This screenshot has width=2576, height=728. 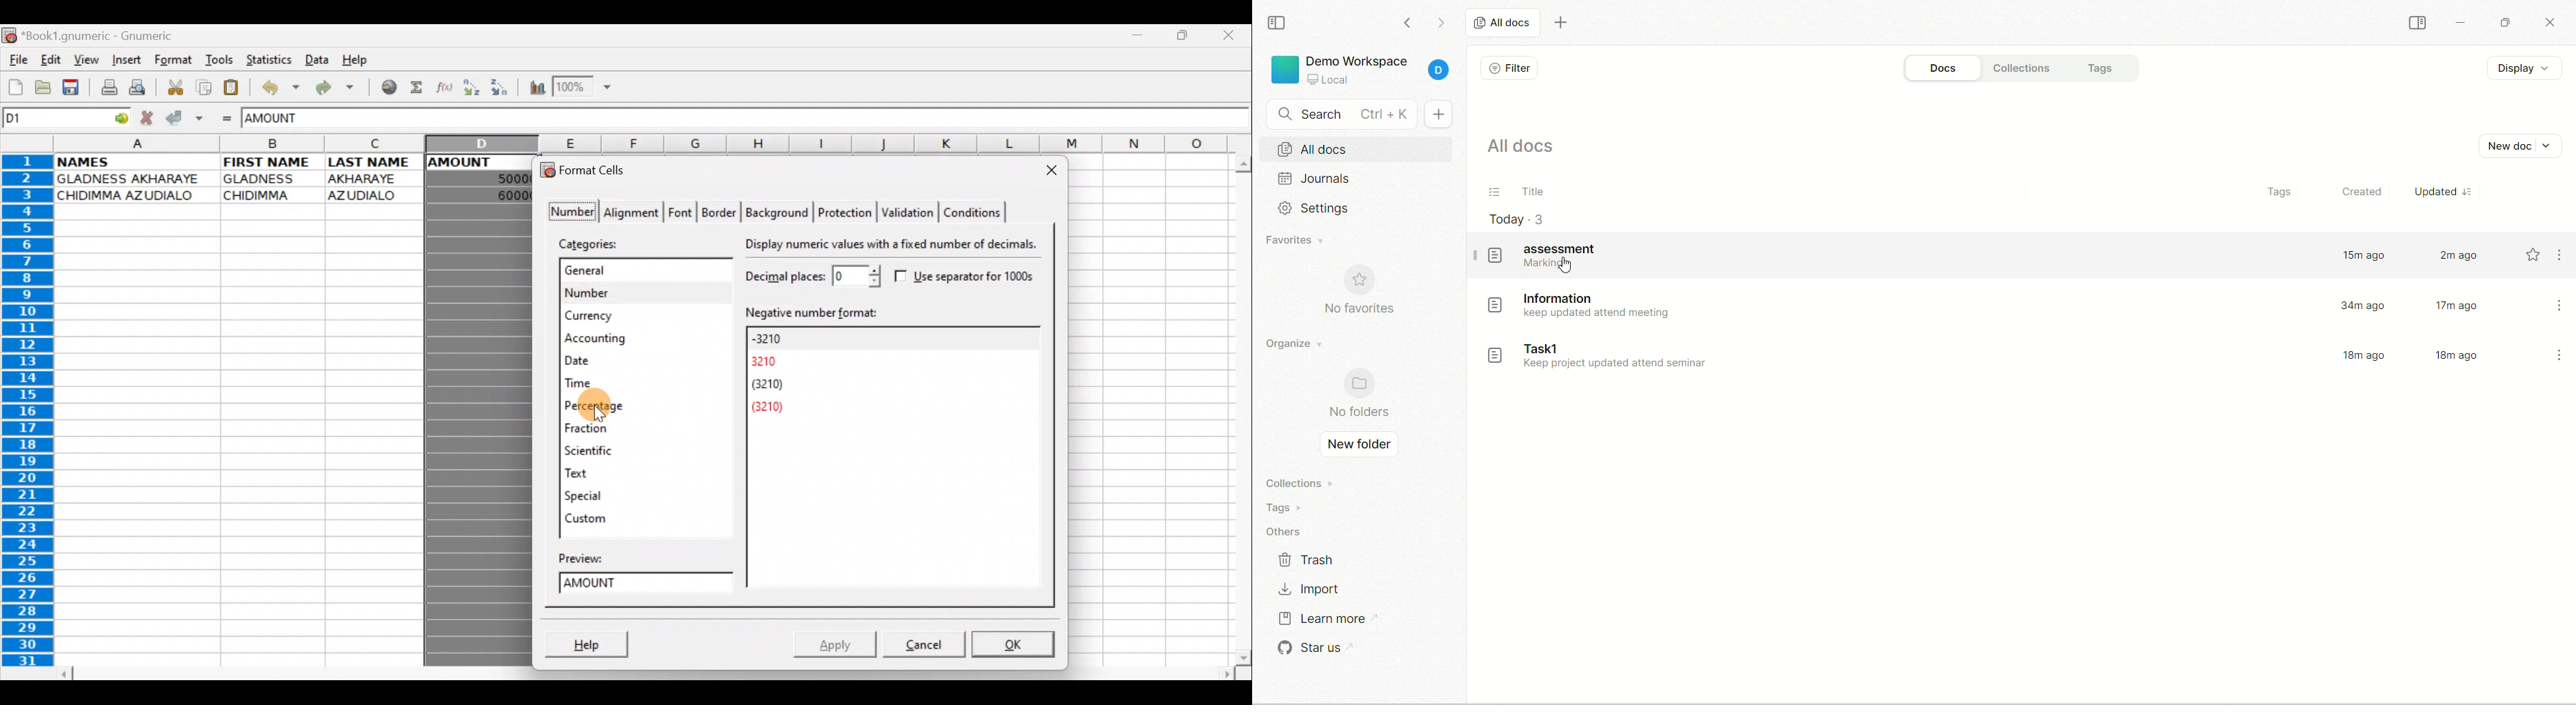 What do you see at coordinates (628, 315) in the screenshot?
I see `Currency` at bounding box center [628, 315].